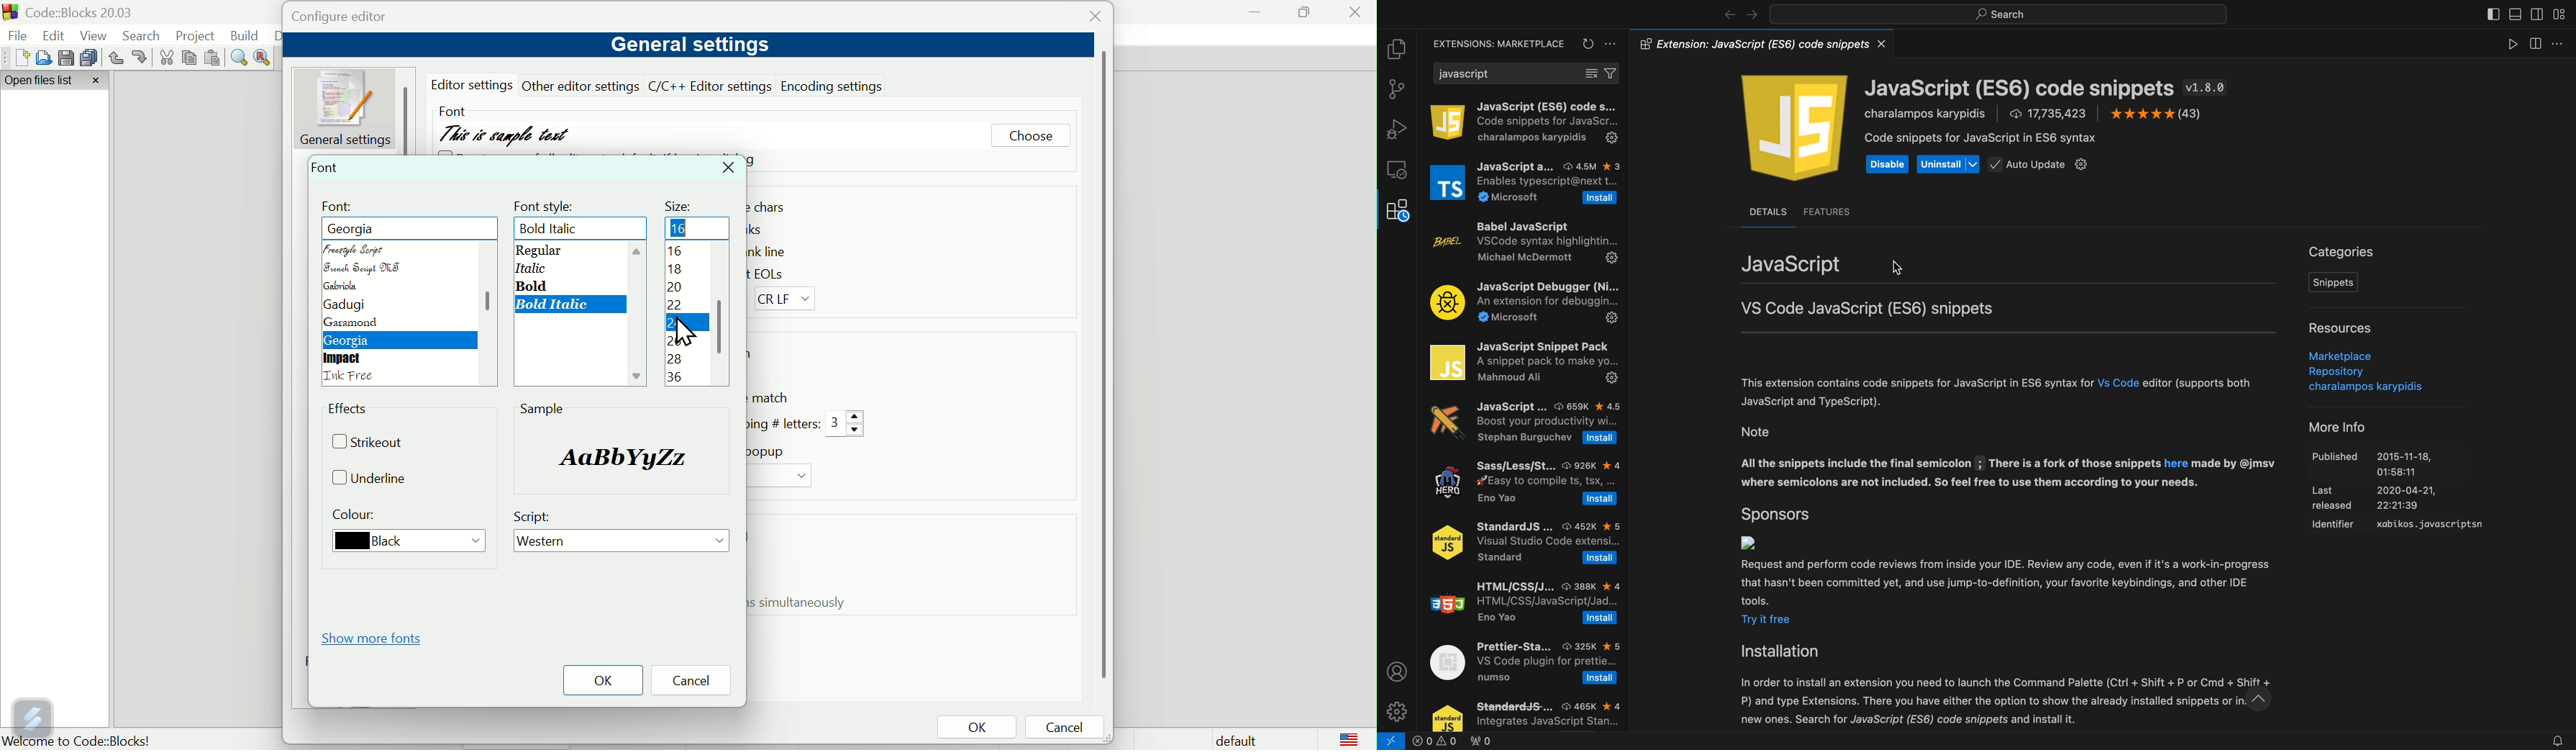  I want to click on Show More fonts, so click(376, 638).